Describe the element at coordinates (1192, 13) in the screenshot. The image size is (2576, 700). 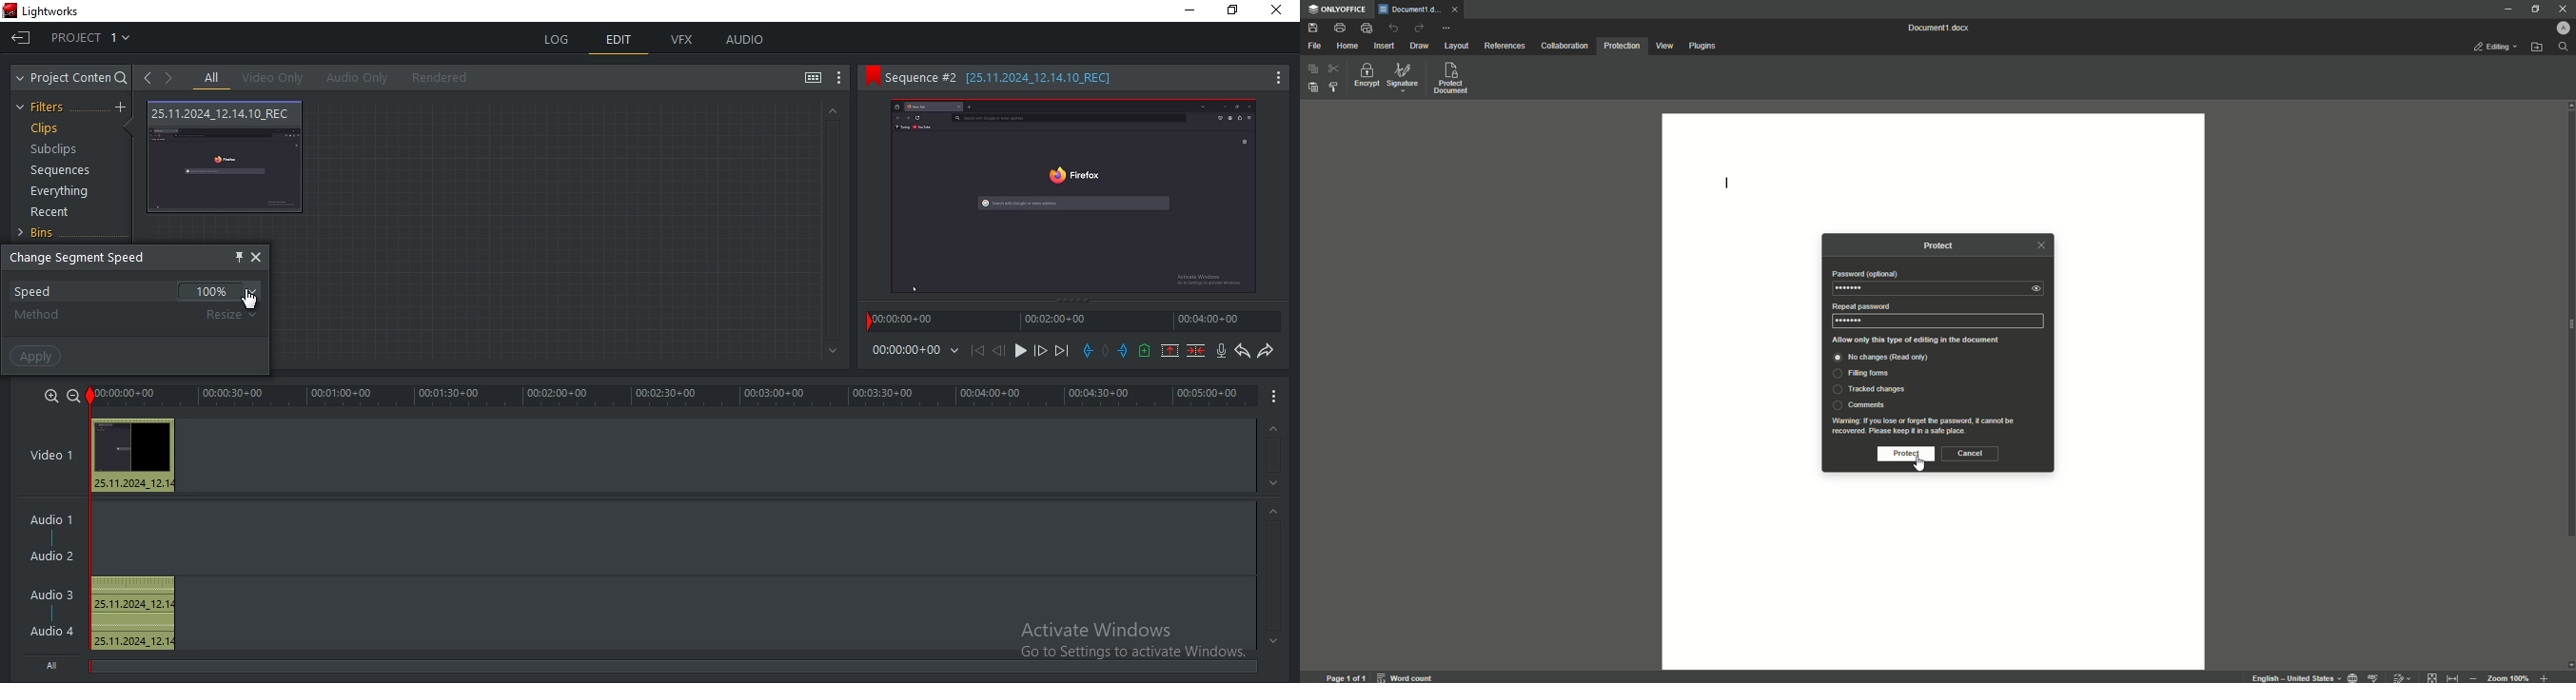
I see `minimize` at that location.